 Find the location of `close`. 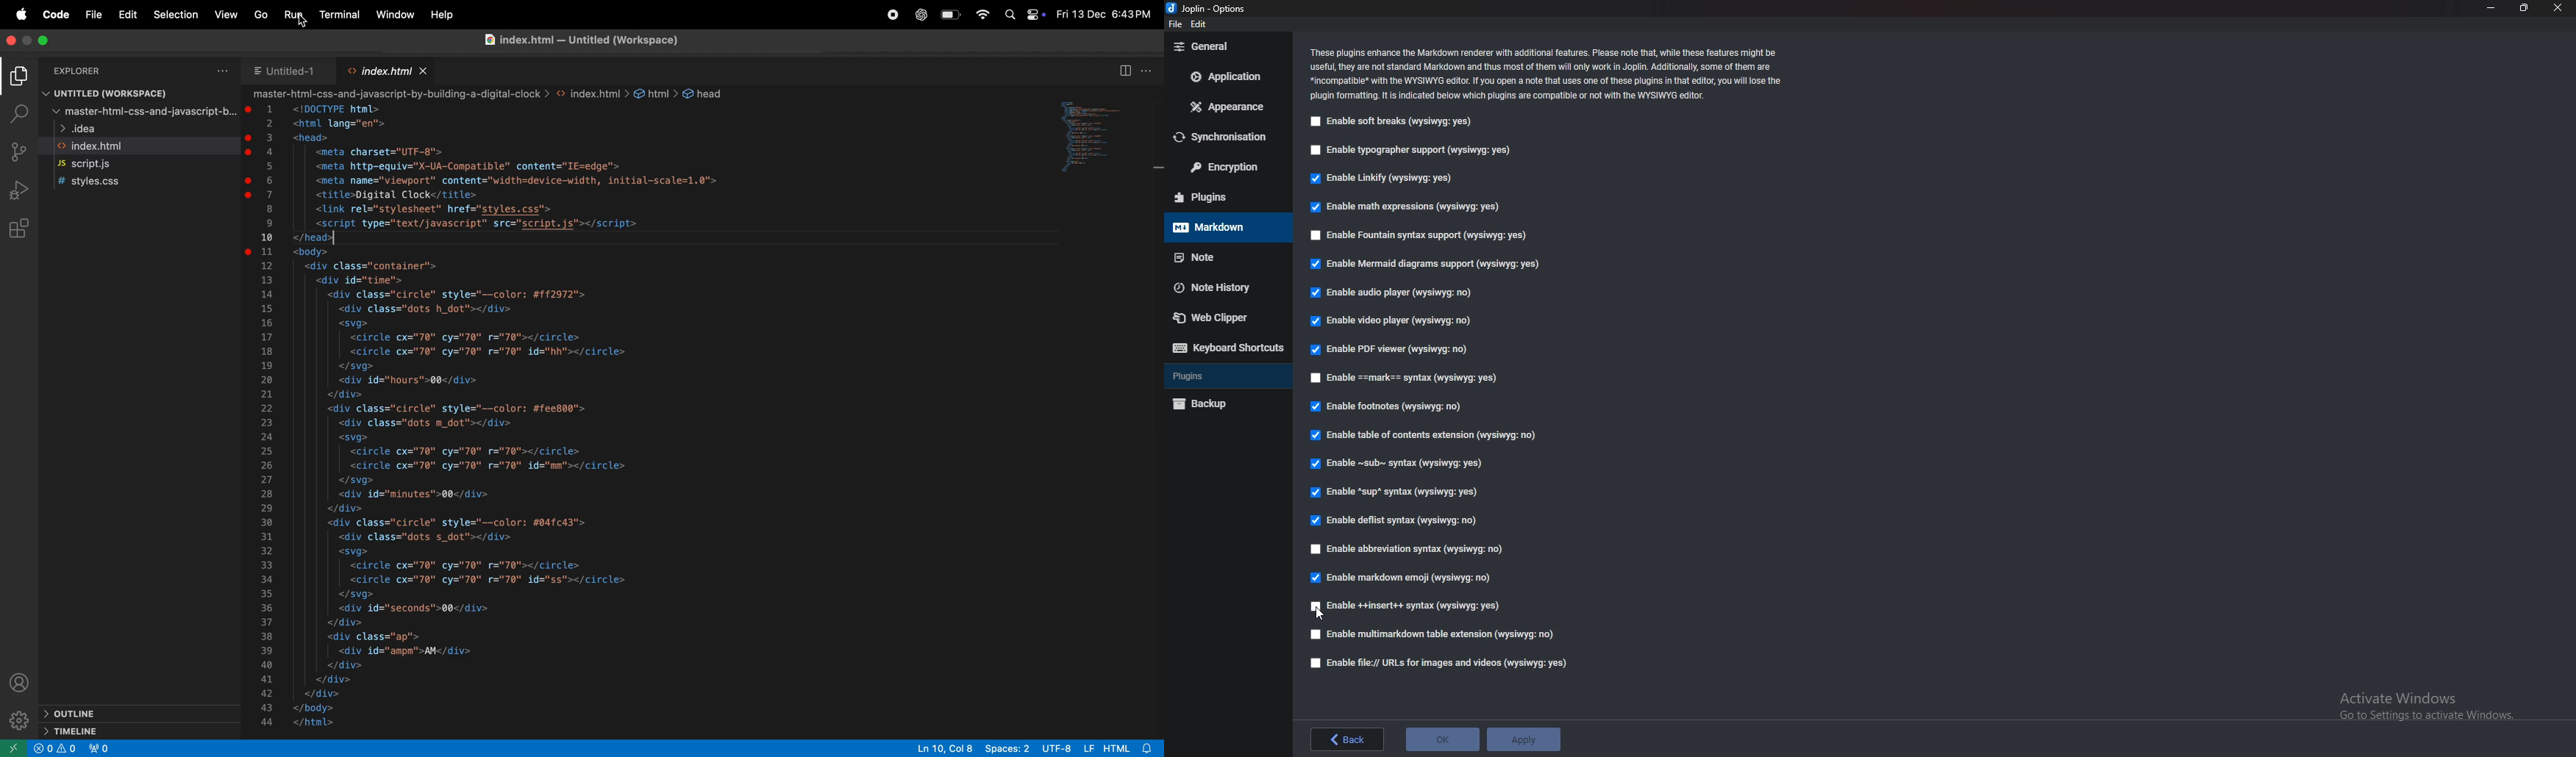

close is located at coordinates (12, 40).